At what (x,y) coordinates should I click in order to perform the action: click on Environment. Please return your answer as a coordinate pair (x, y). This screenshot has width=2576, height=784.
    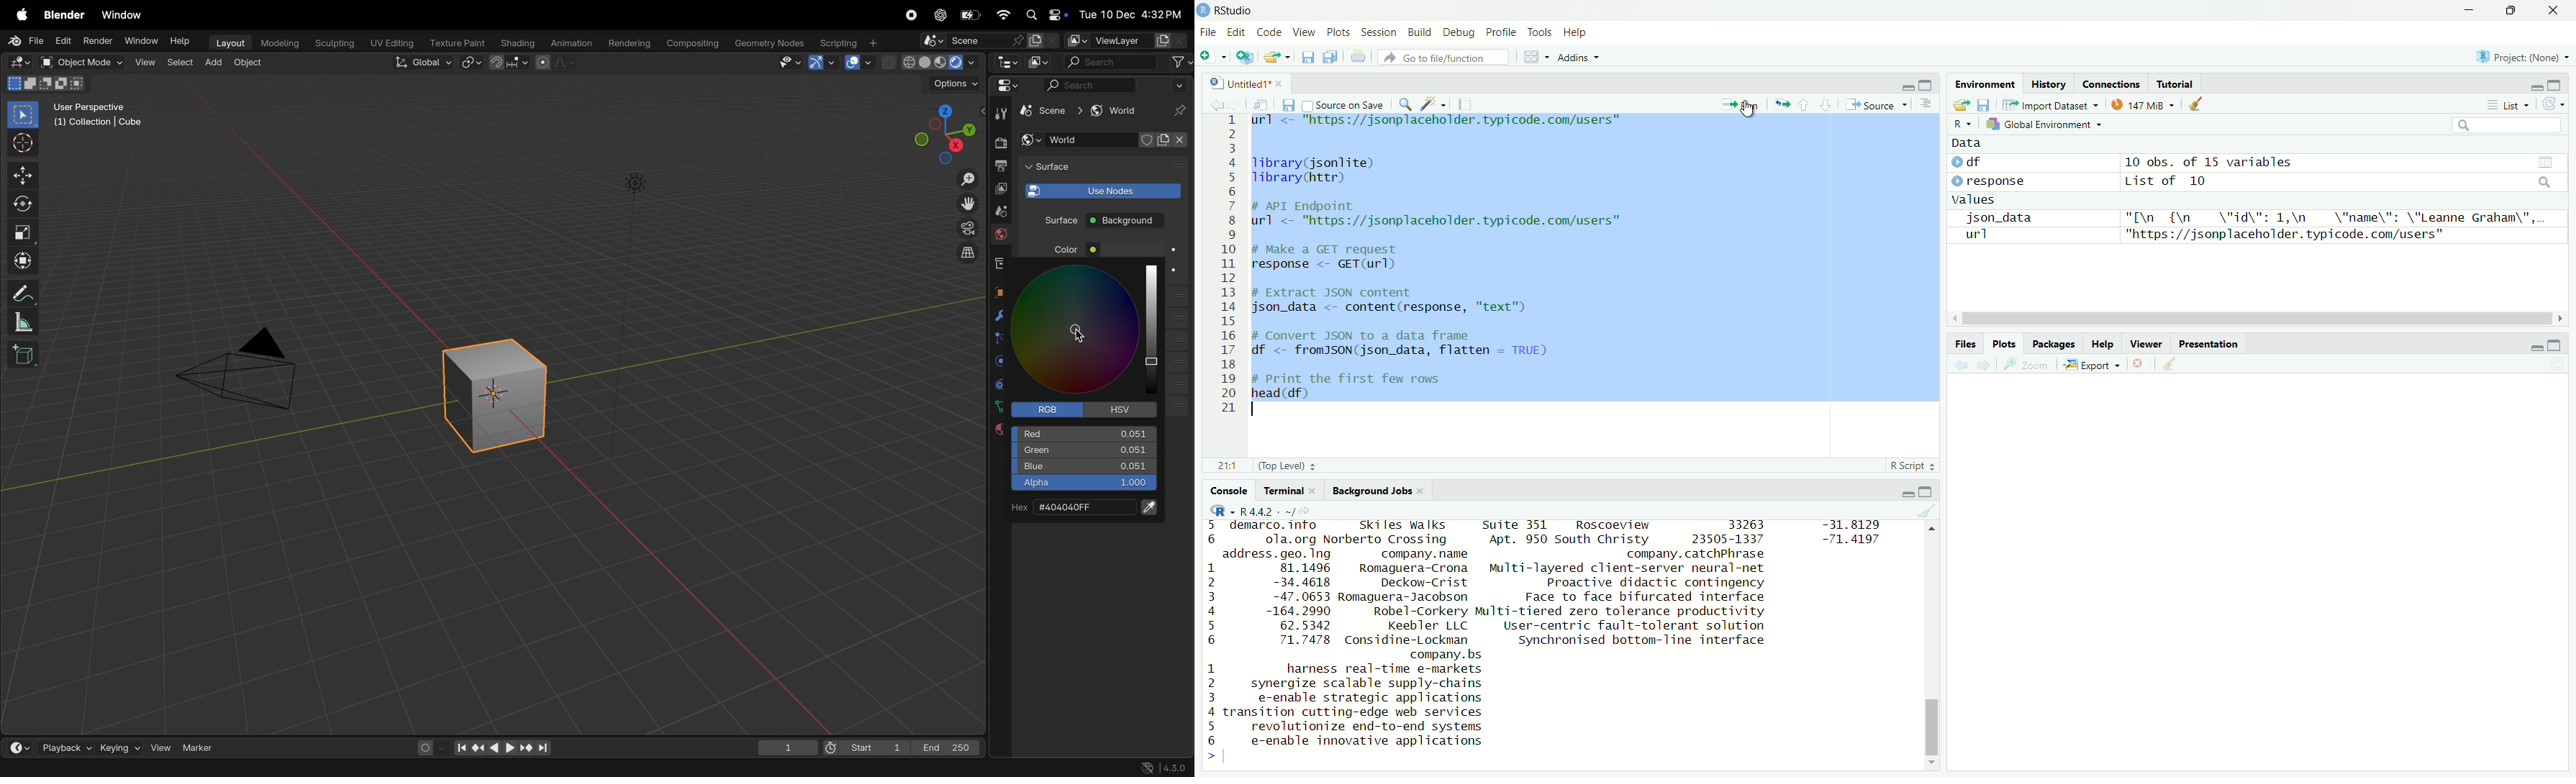
    Looking at the image, I should click on (1985, 86).